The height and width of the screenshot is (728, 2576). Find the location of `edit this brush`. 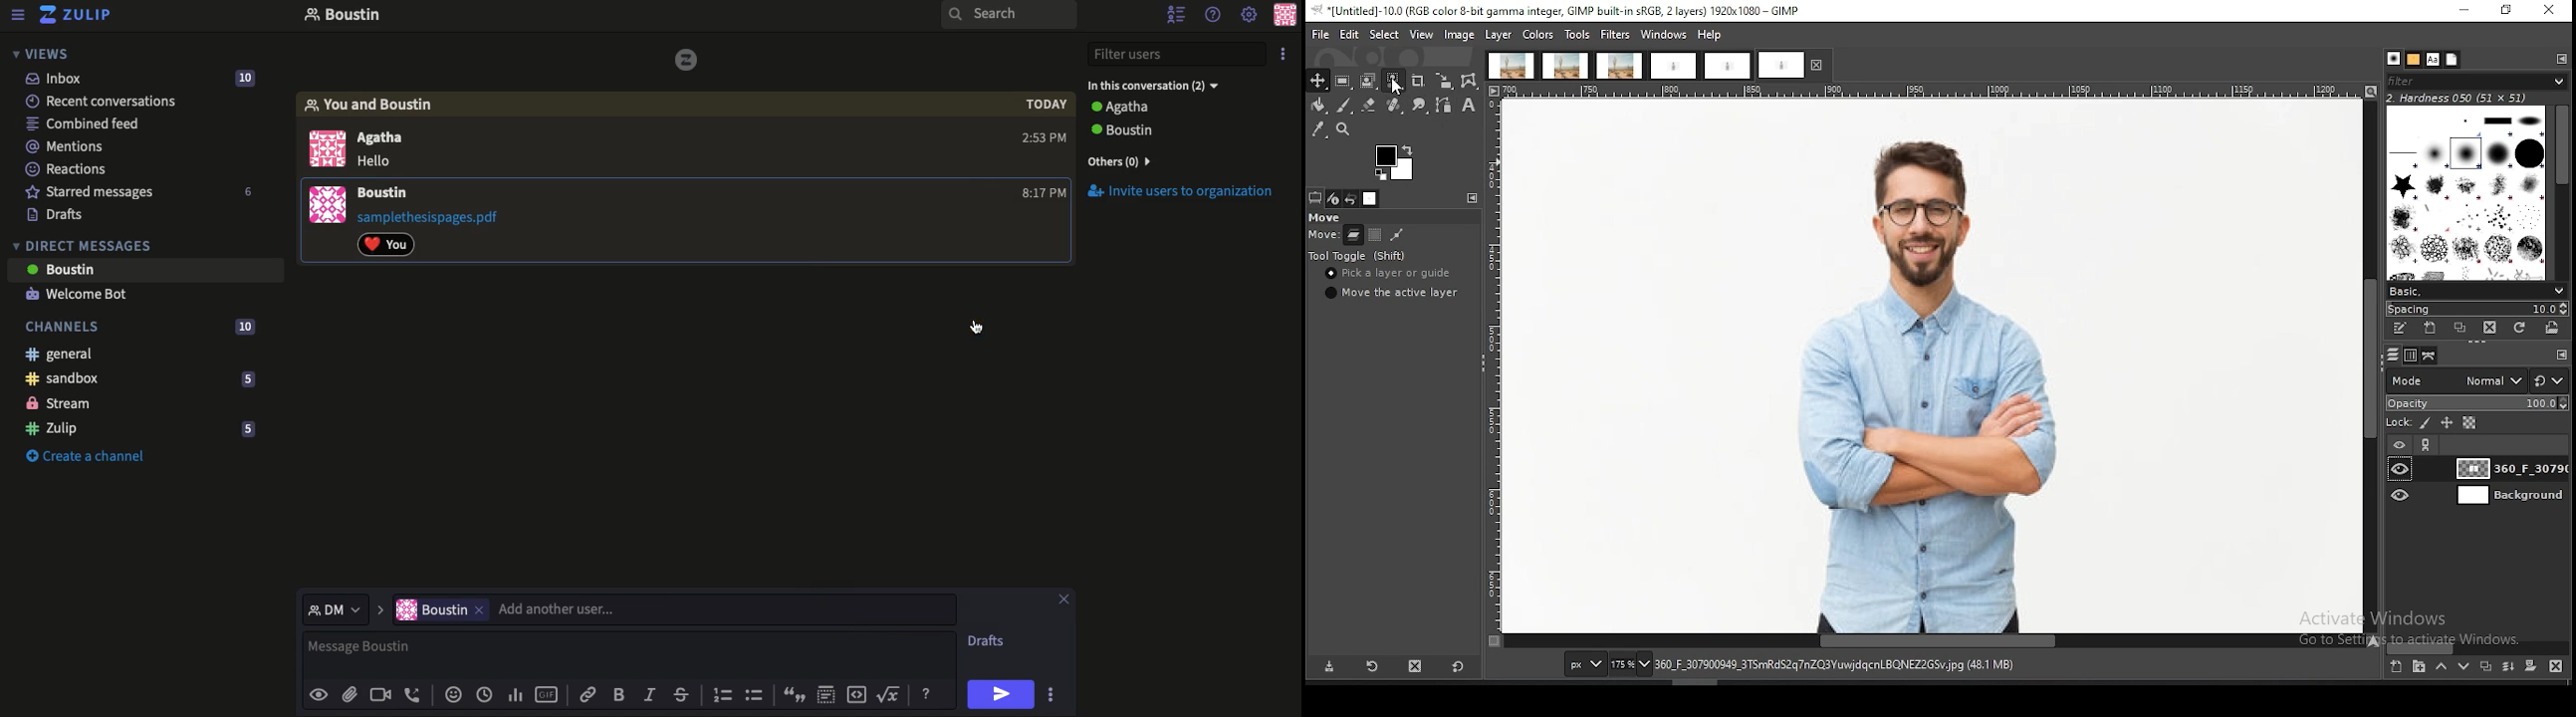

edit this brush is located at coordinates (2399, 329).